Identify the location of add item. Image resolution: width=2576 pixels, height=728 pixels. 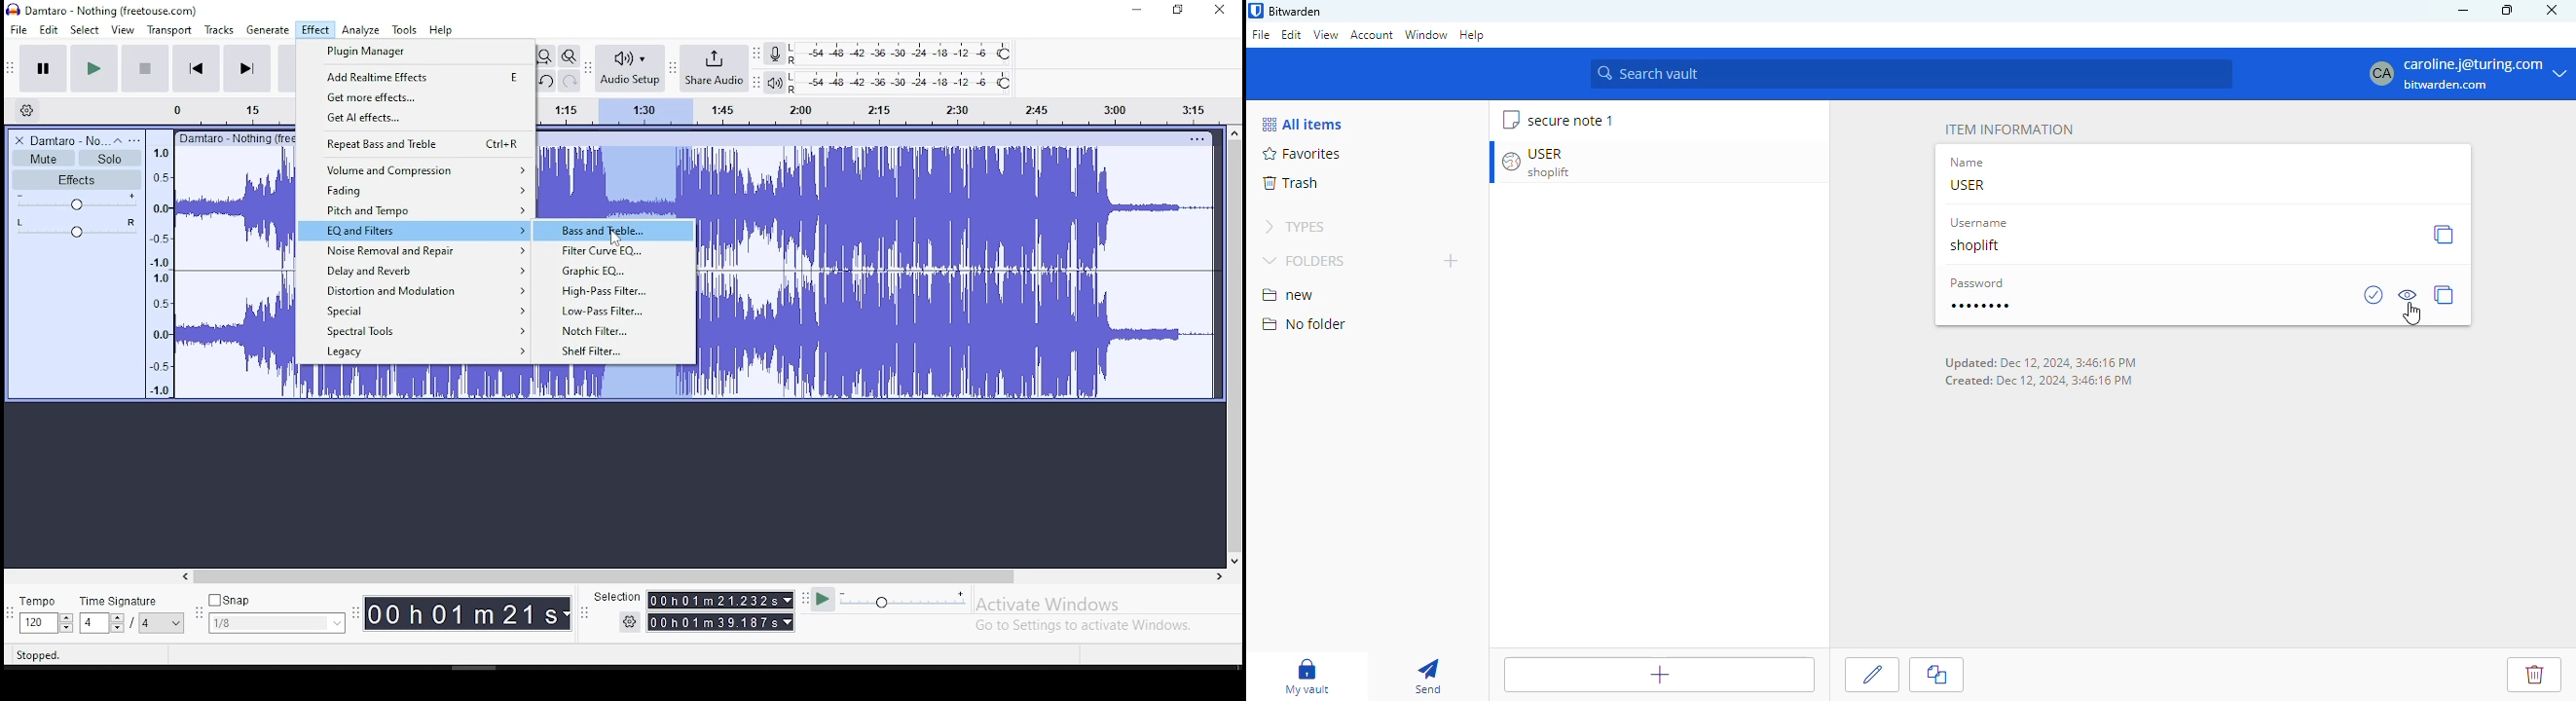
(1658, 673).